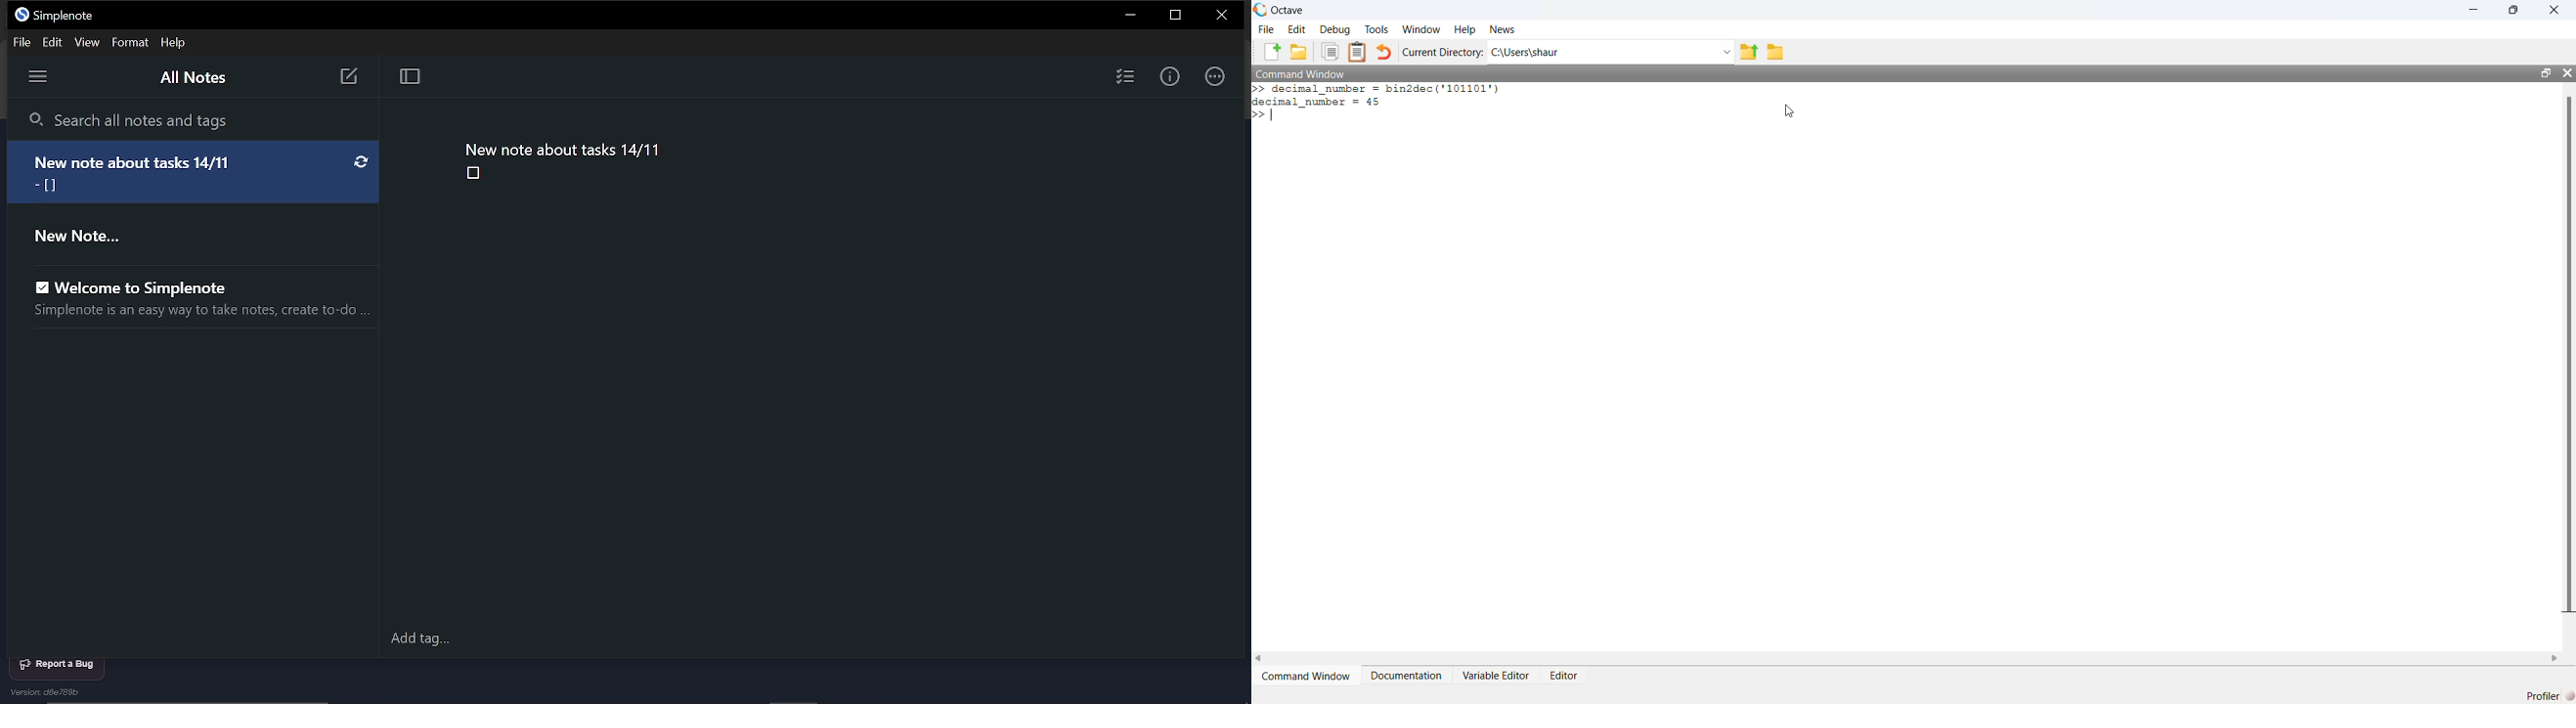 The height and width of the screenshot is (728, 2576). What do you see at coordinates (193, 80) in the screenshot?
I see `All notes` at bounding box center [193, 80].